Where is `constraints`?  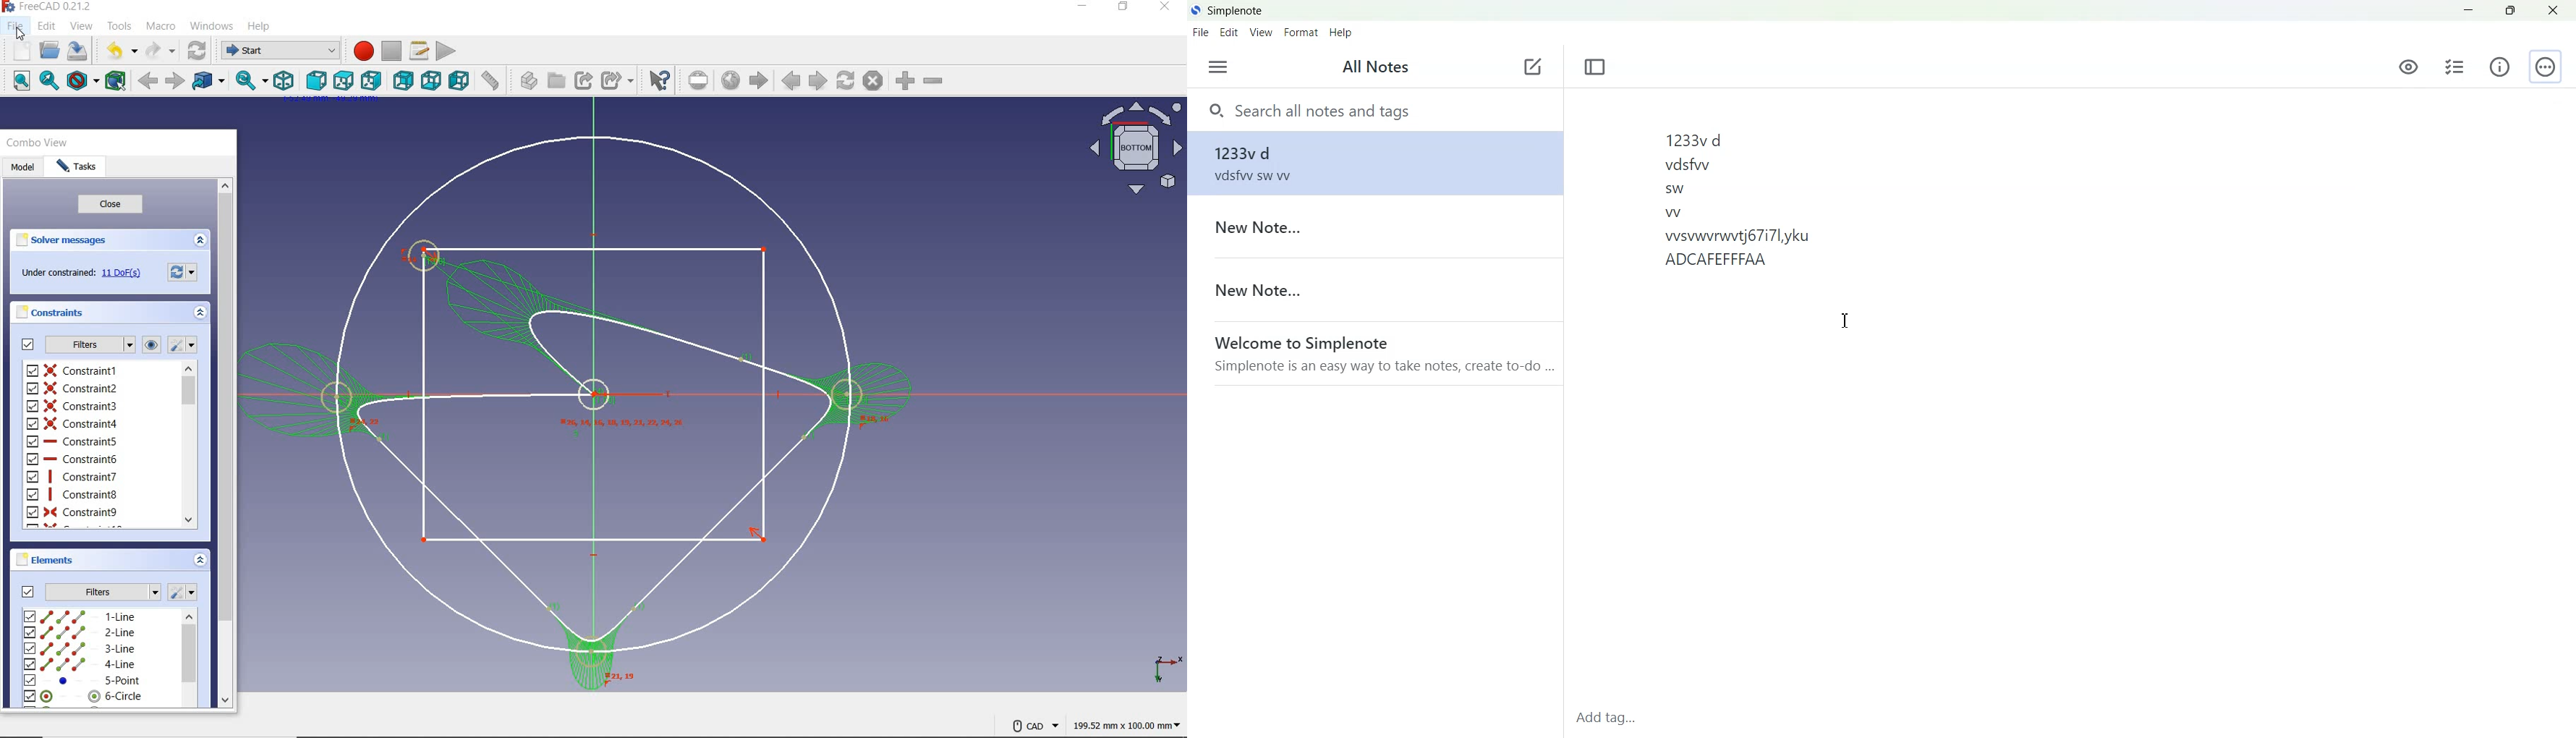
constraints is located at coordinates (153, 344).